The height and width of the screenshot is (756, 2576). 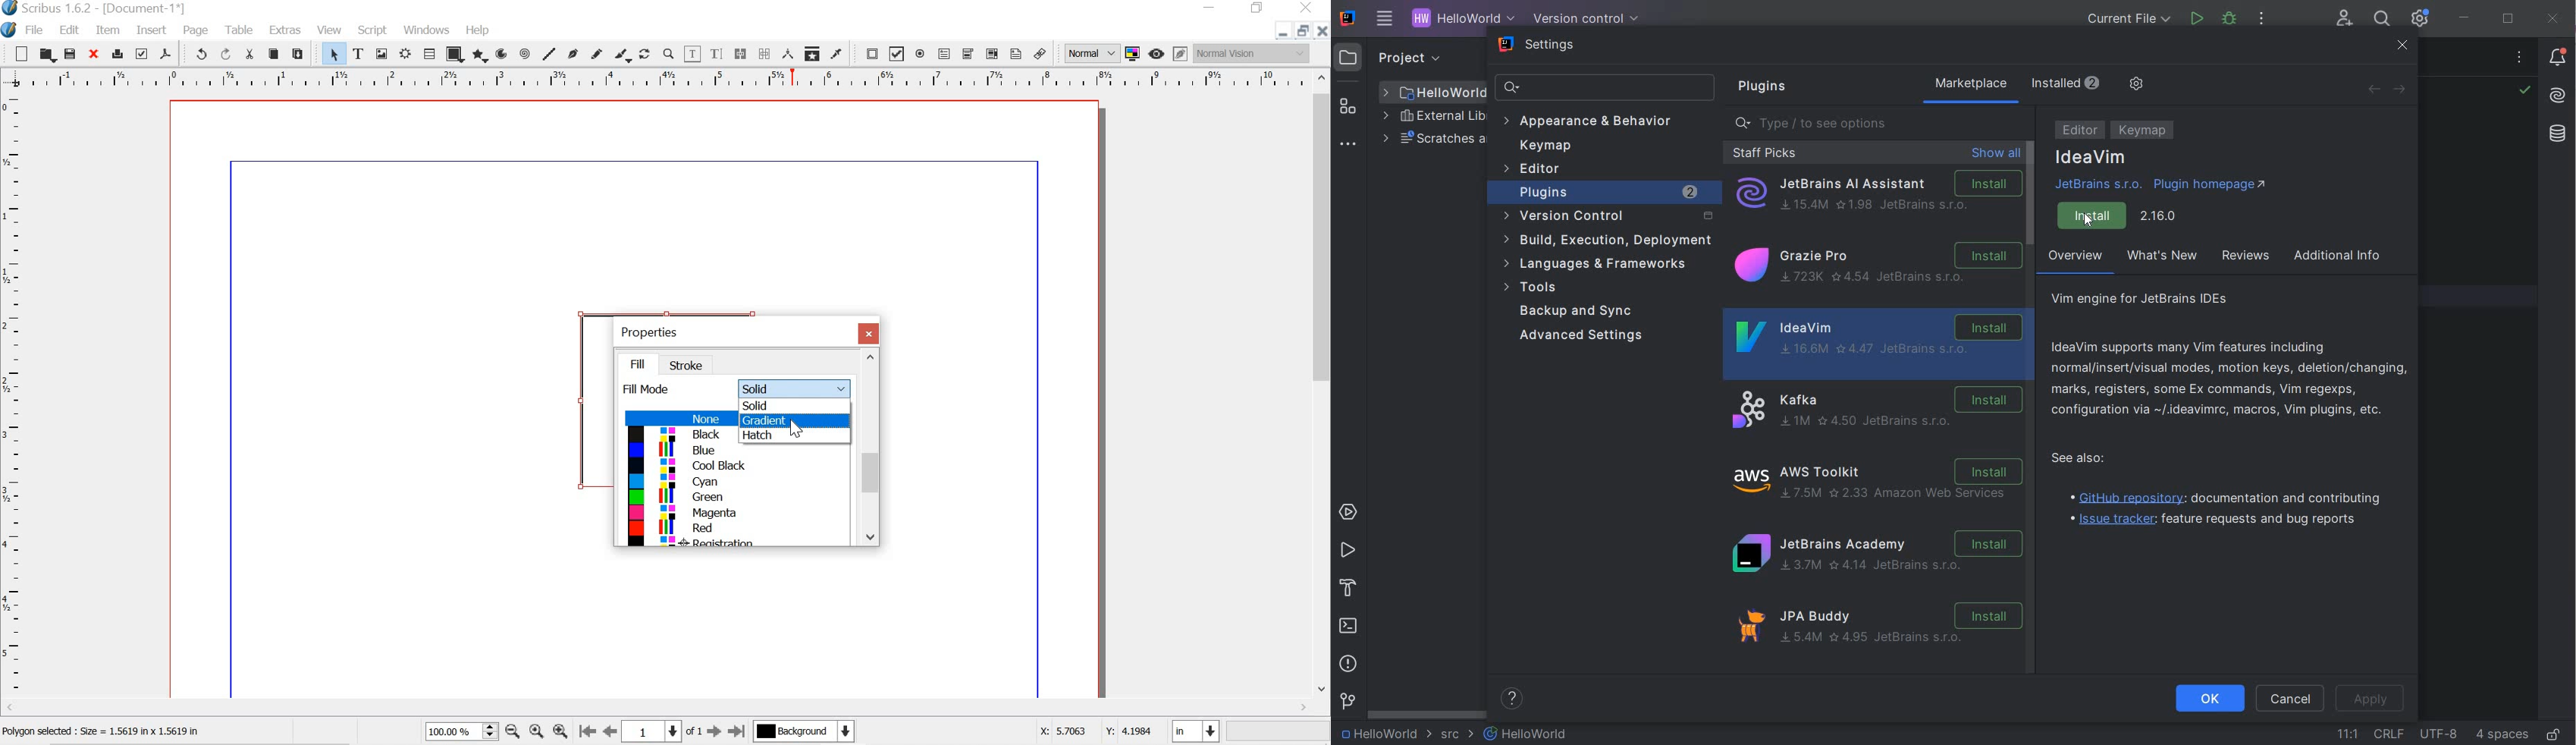 I want to click on text frame, so click(x=358, y=52).